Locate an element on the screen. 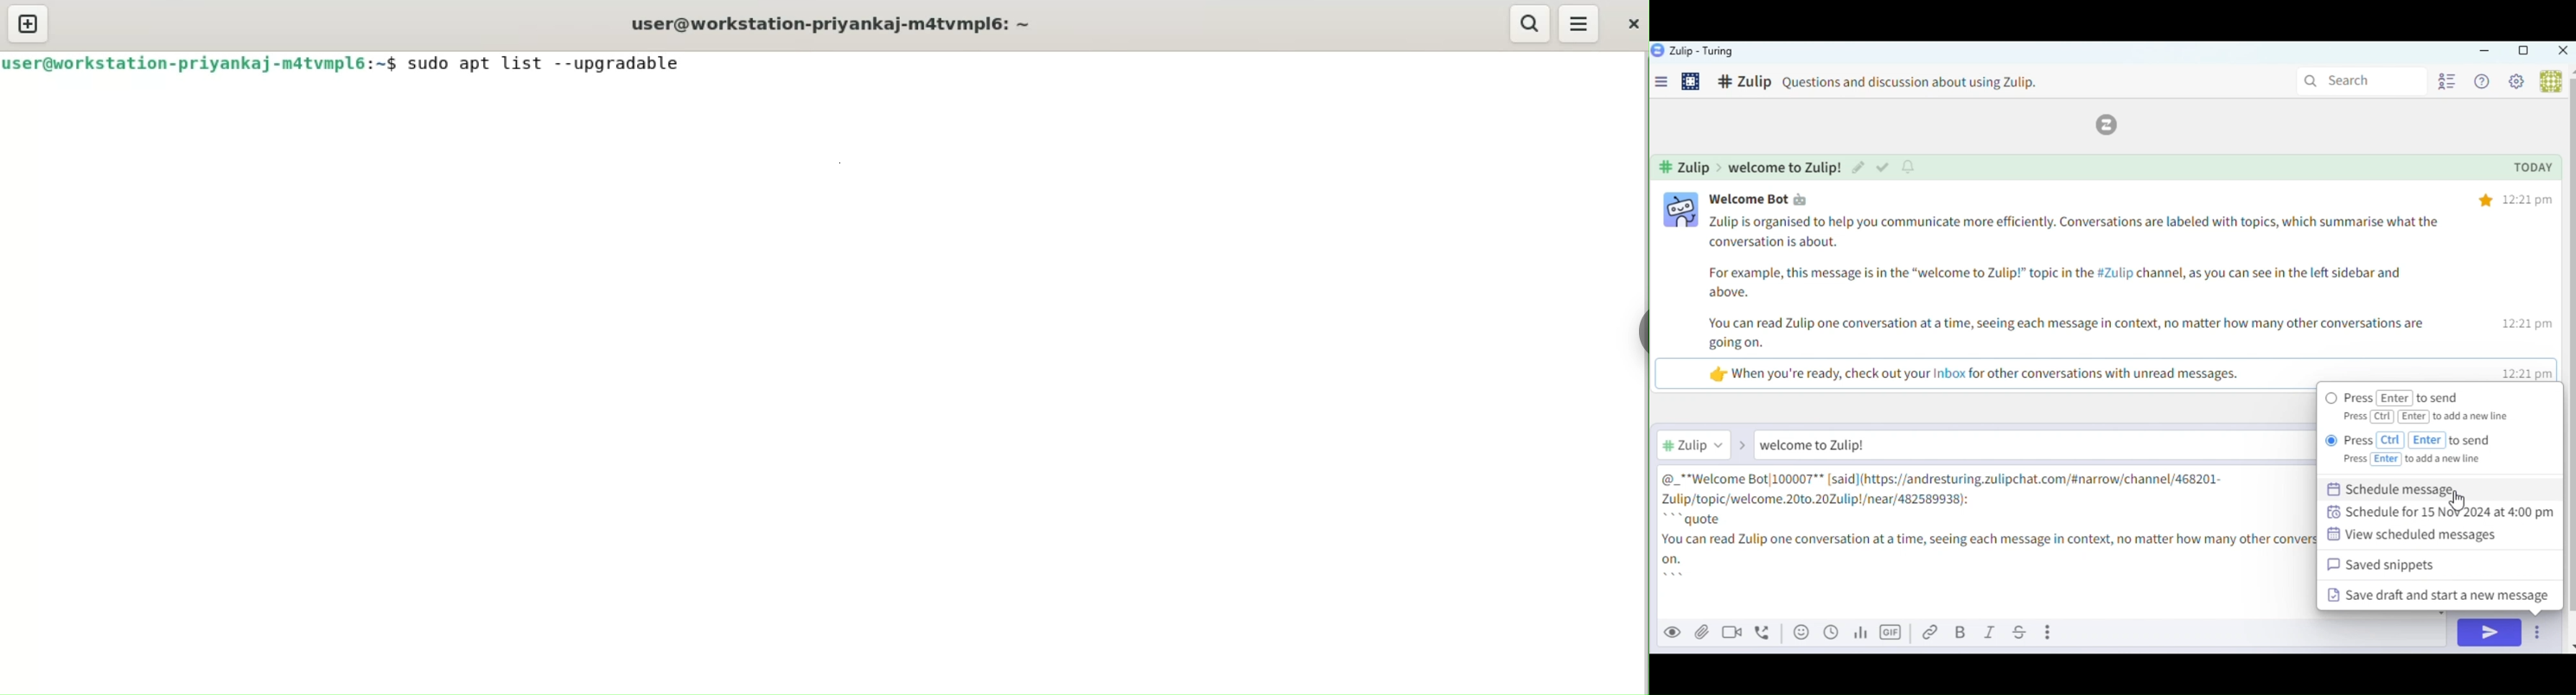 This screenshot has height=700, width=2576. Link is located at coordinates (1932, 633).